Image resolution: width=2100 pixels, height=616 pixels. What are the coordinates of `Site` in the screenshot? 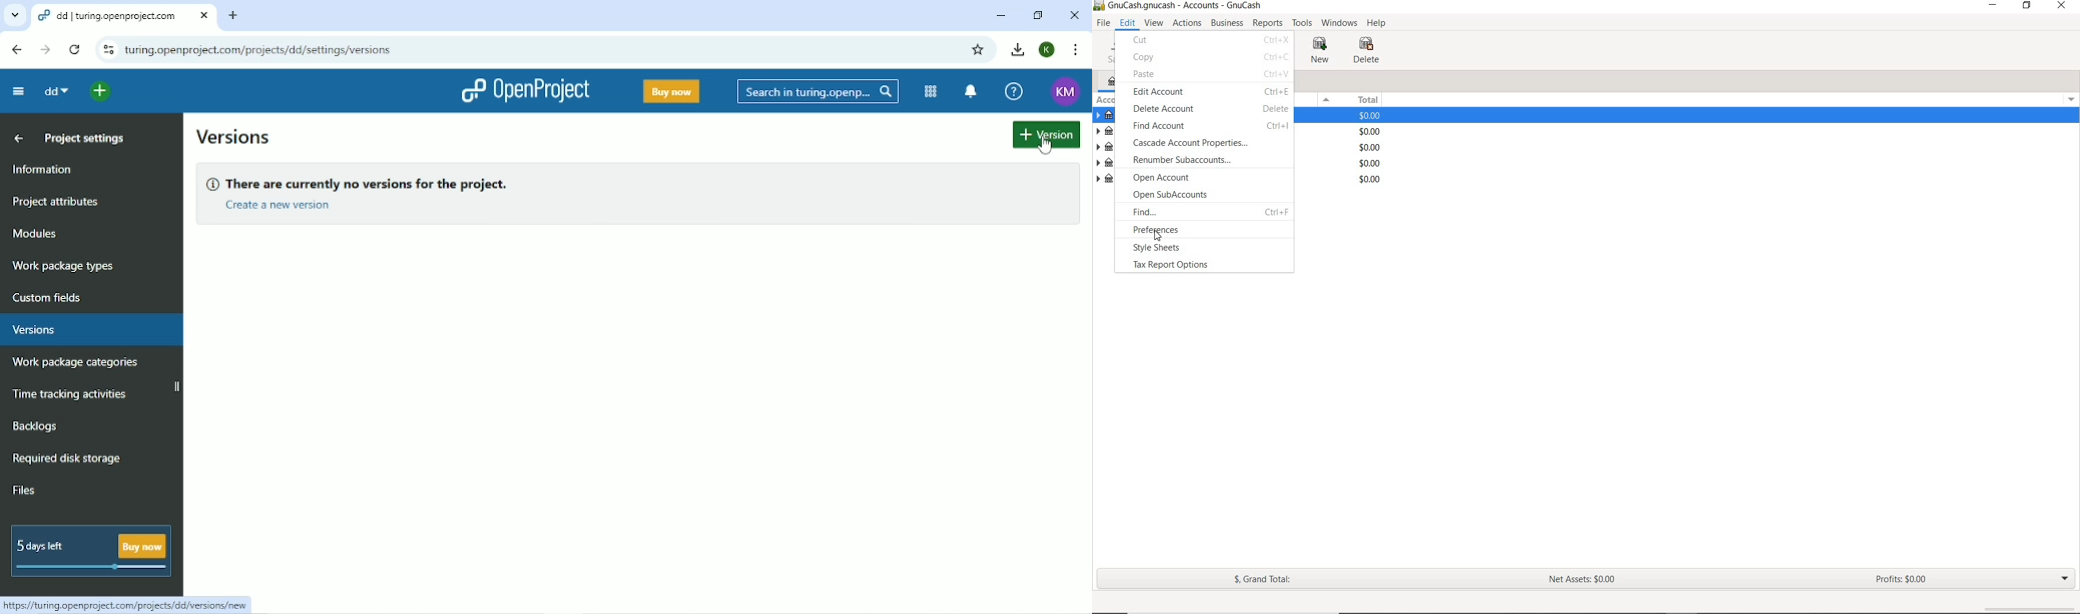 It's located at (259, 51).